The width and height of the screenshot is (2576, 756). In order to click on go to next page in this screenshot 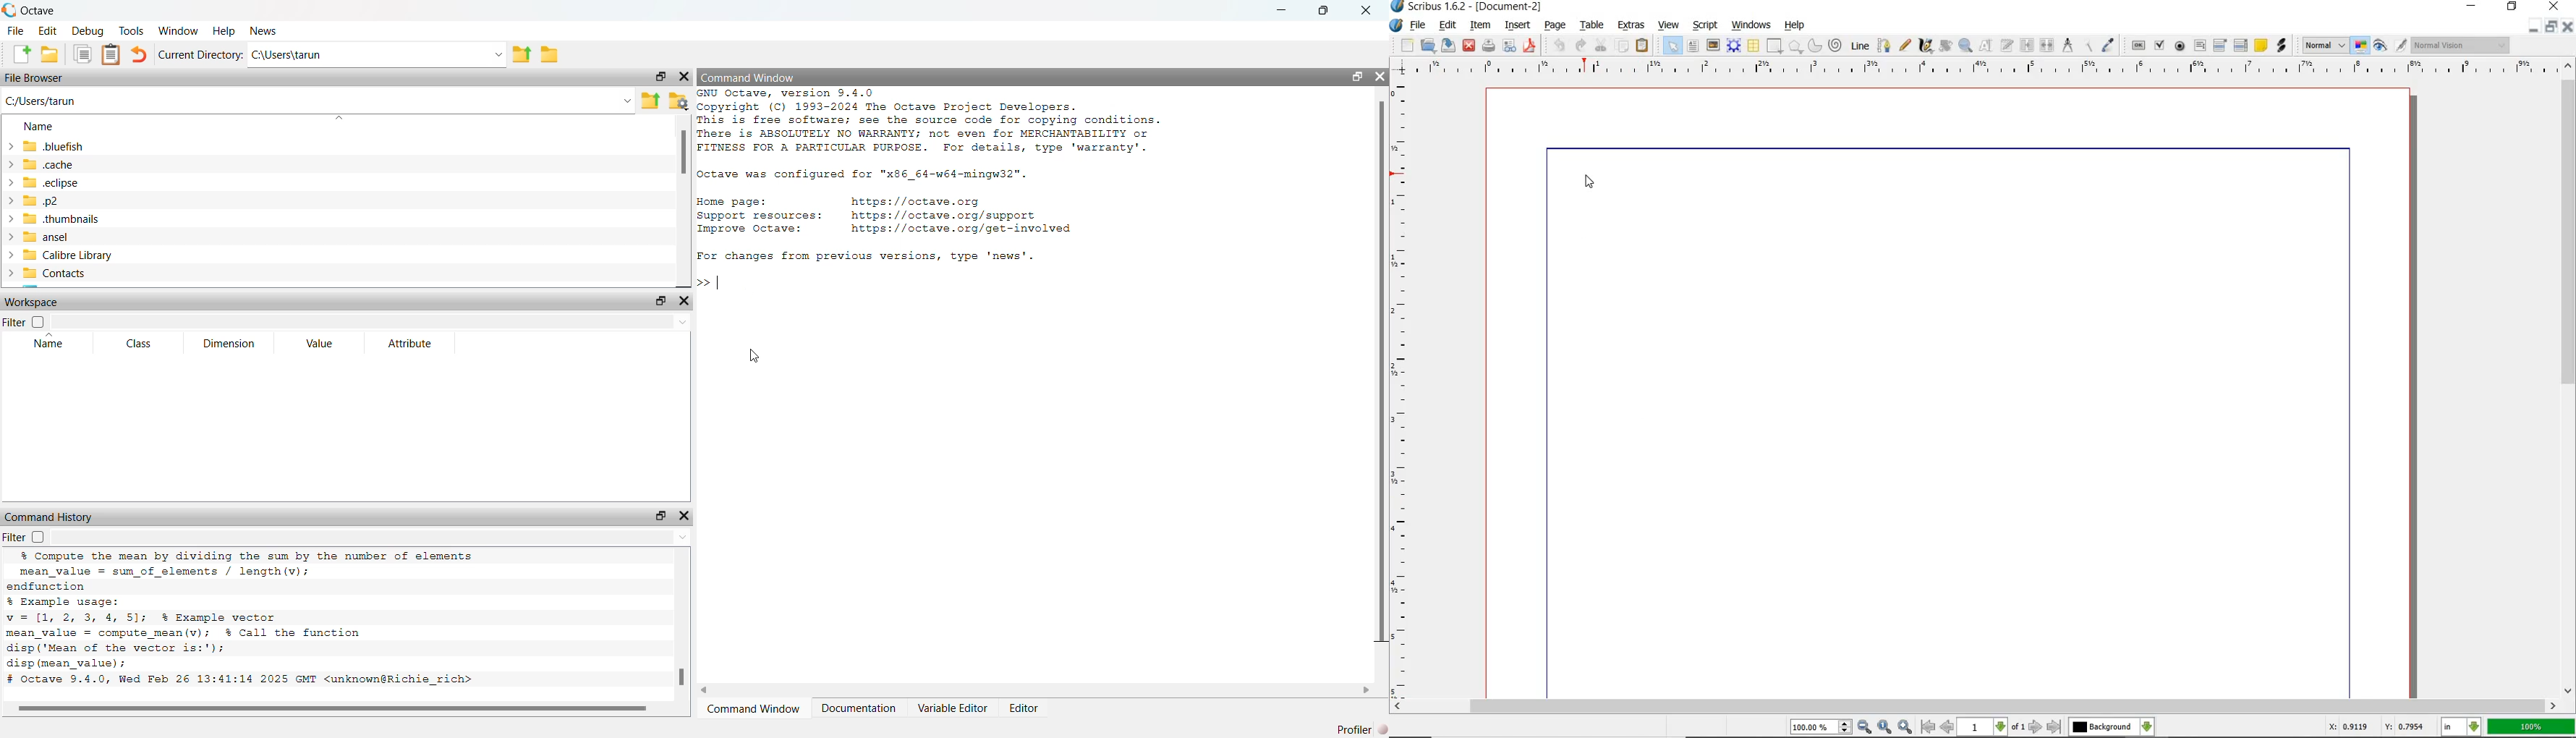, I will do `click(2036, 727)`.